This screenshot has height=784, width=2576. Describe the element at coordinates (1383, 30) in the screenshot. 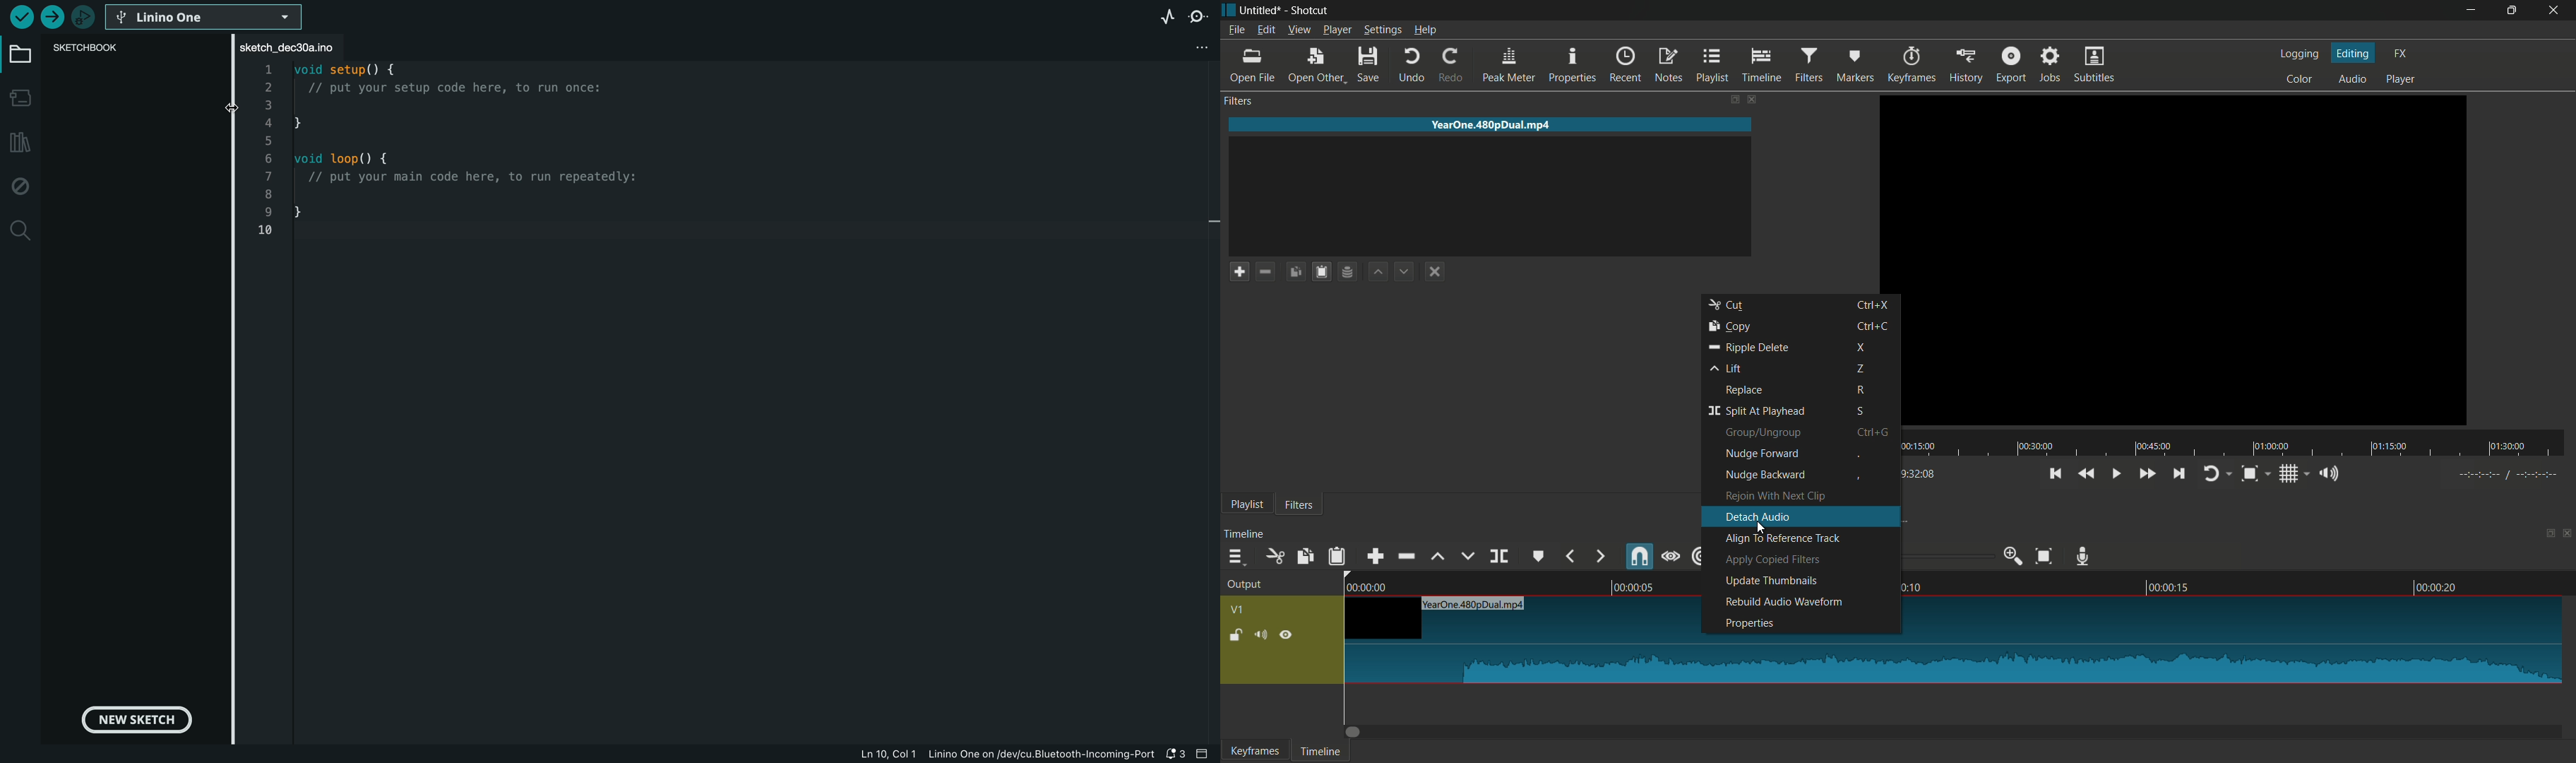

I see `settings menu` at that location.